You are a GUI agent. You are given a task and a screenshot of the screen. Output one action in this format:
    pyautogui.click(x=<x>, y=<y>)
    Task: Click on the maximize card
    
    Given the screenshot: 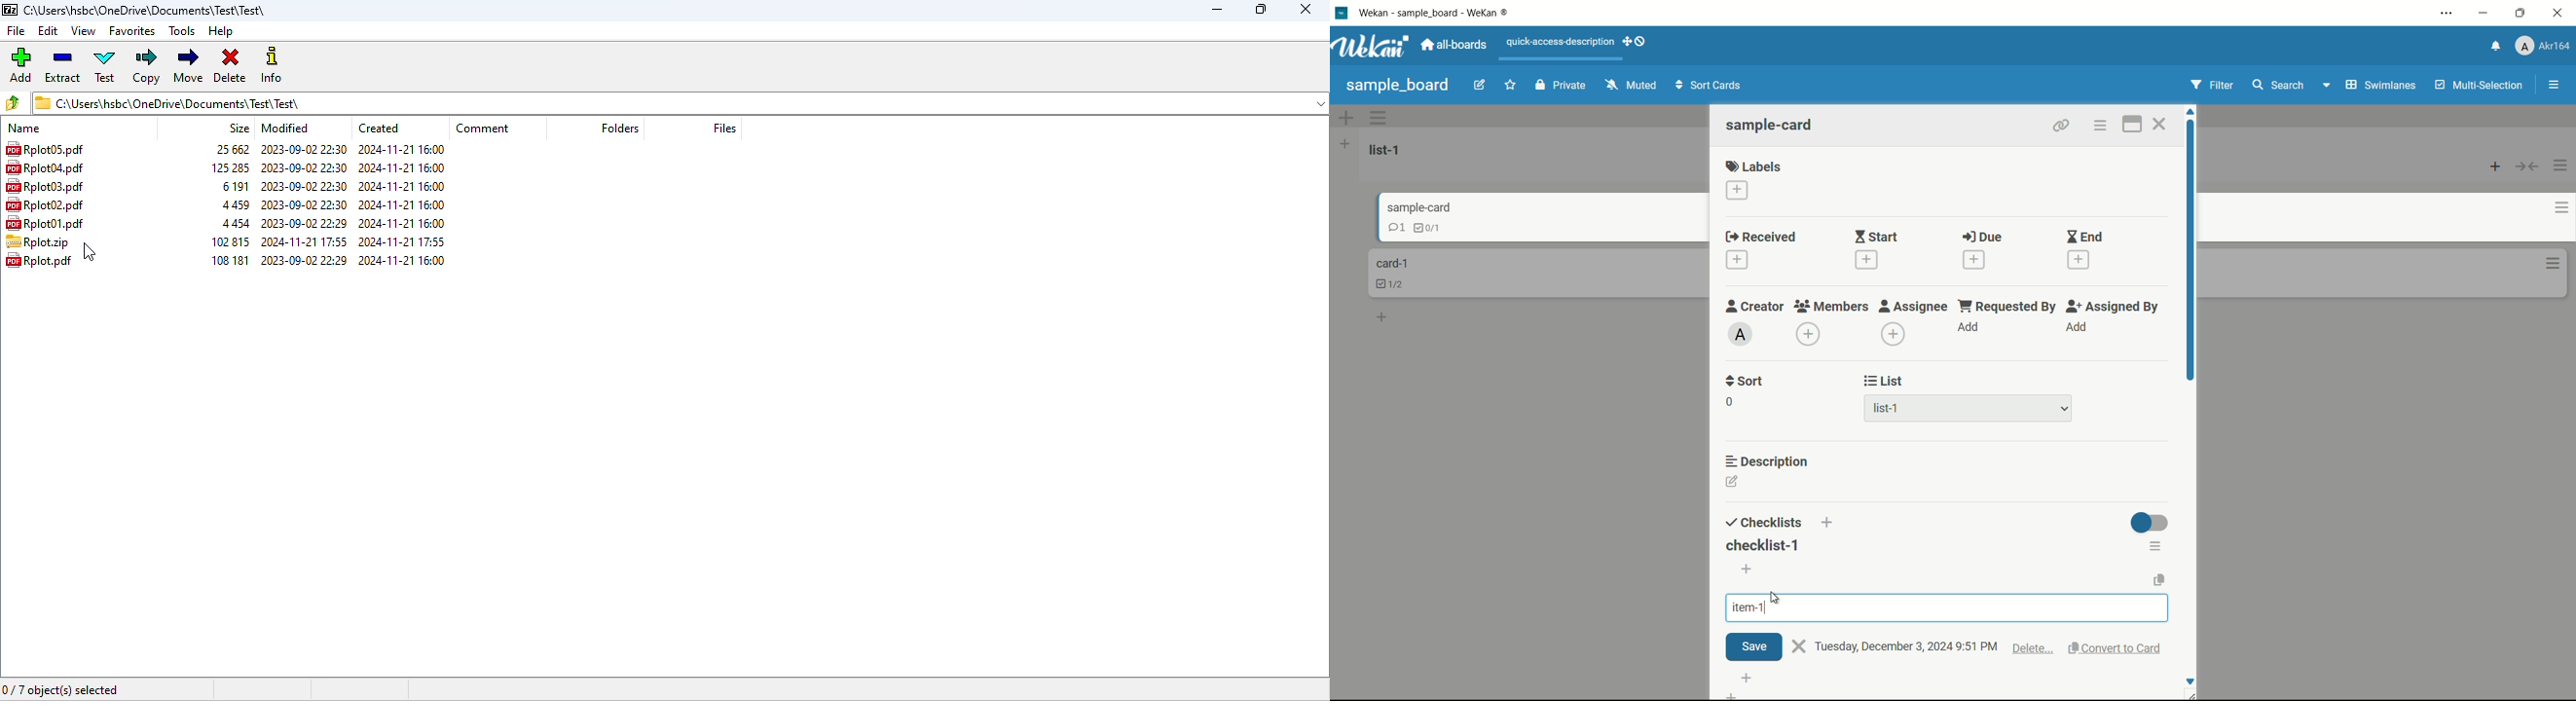 What is the action you would take?
    pyautogui.click(x=2133, y=124)
    